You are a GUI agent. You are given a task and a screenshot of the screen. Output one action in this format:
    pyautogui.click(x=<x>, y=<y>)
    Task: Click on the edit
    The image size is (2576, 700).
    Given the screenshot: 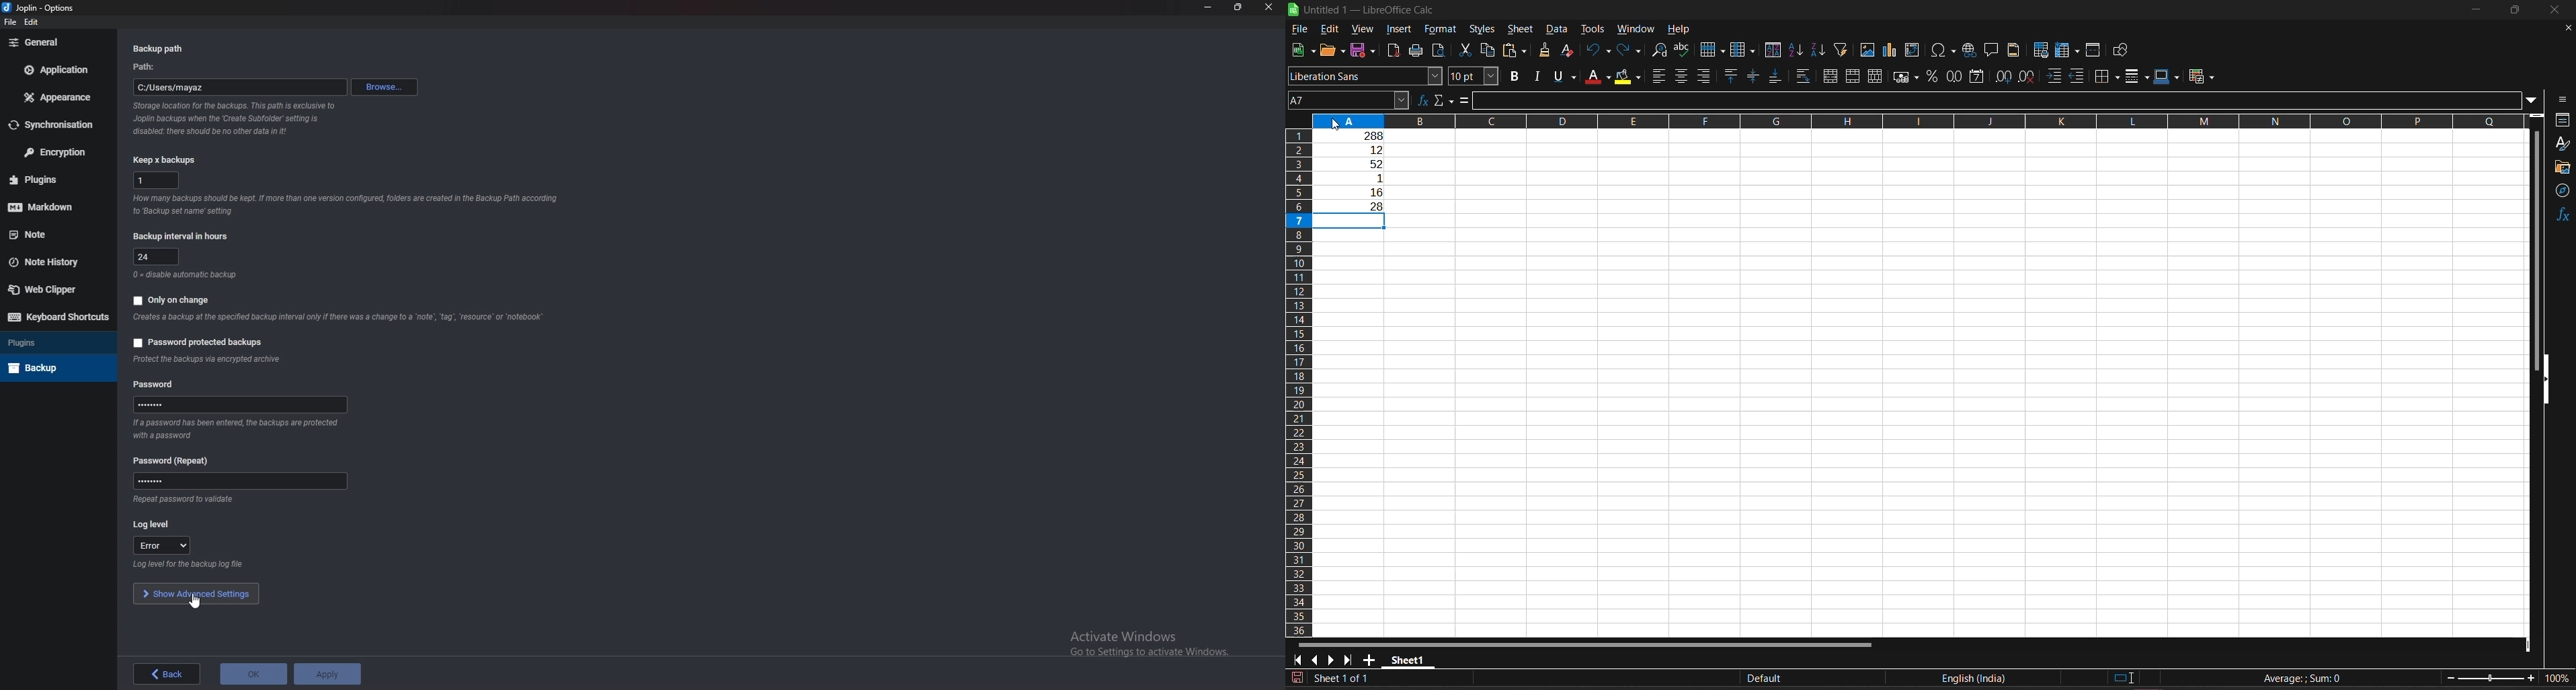 What is the action you would take?
    pyautogui.click(x=33, y=24)
    